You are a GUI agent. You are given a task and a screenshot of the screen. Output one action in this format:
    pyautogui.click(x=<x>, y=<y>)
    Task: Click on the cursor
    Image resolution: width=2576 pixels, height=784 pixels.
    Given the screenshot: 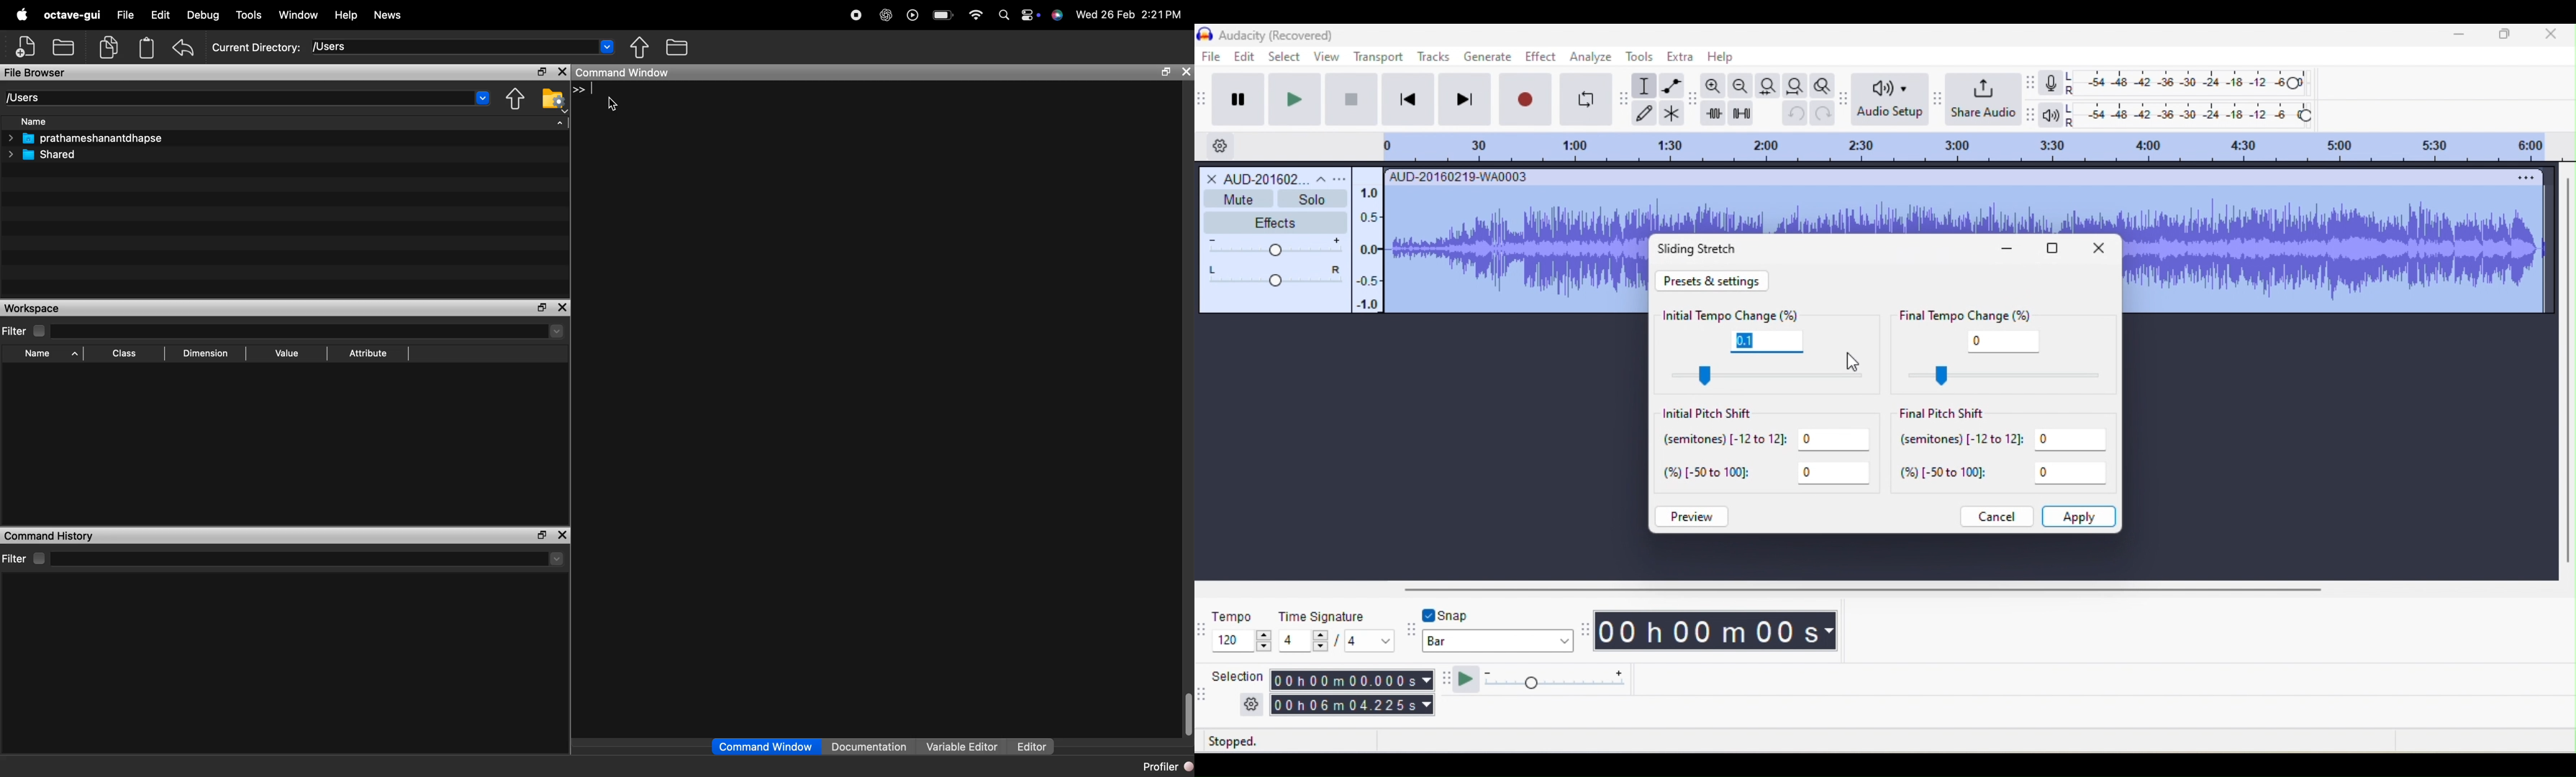 What is the action you would take?
    pyautogui.click(x=1852, y=363)
    